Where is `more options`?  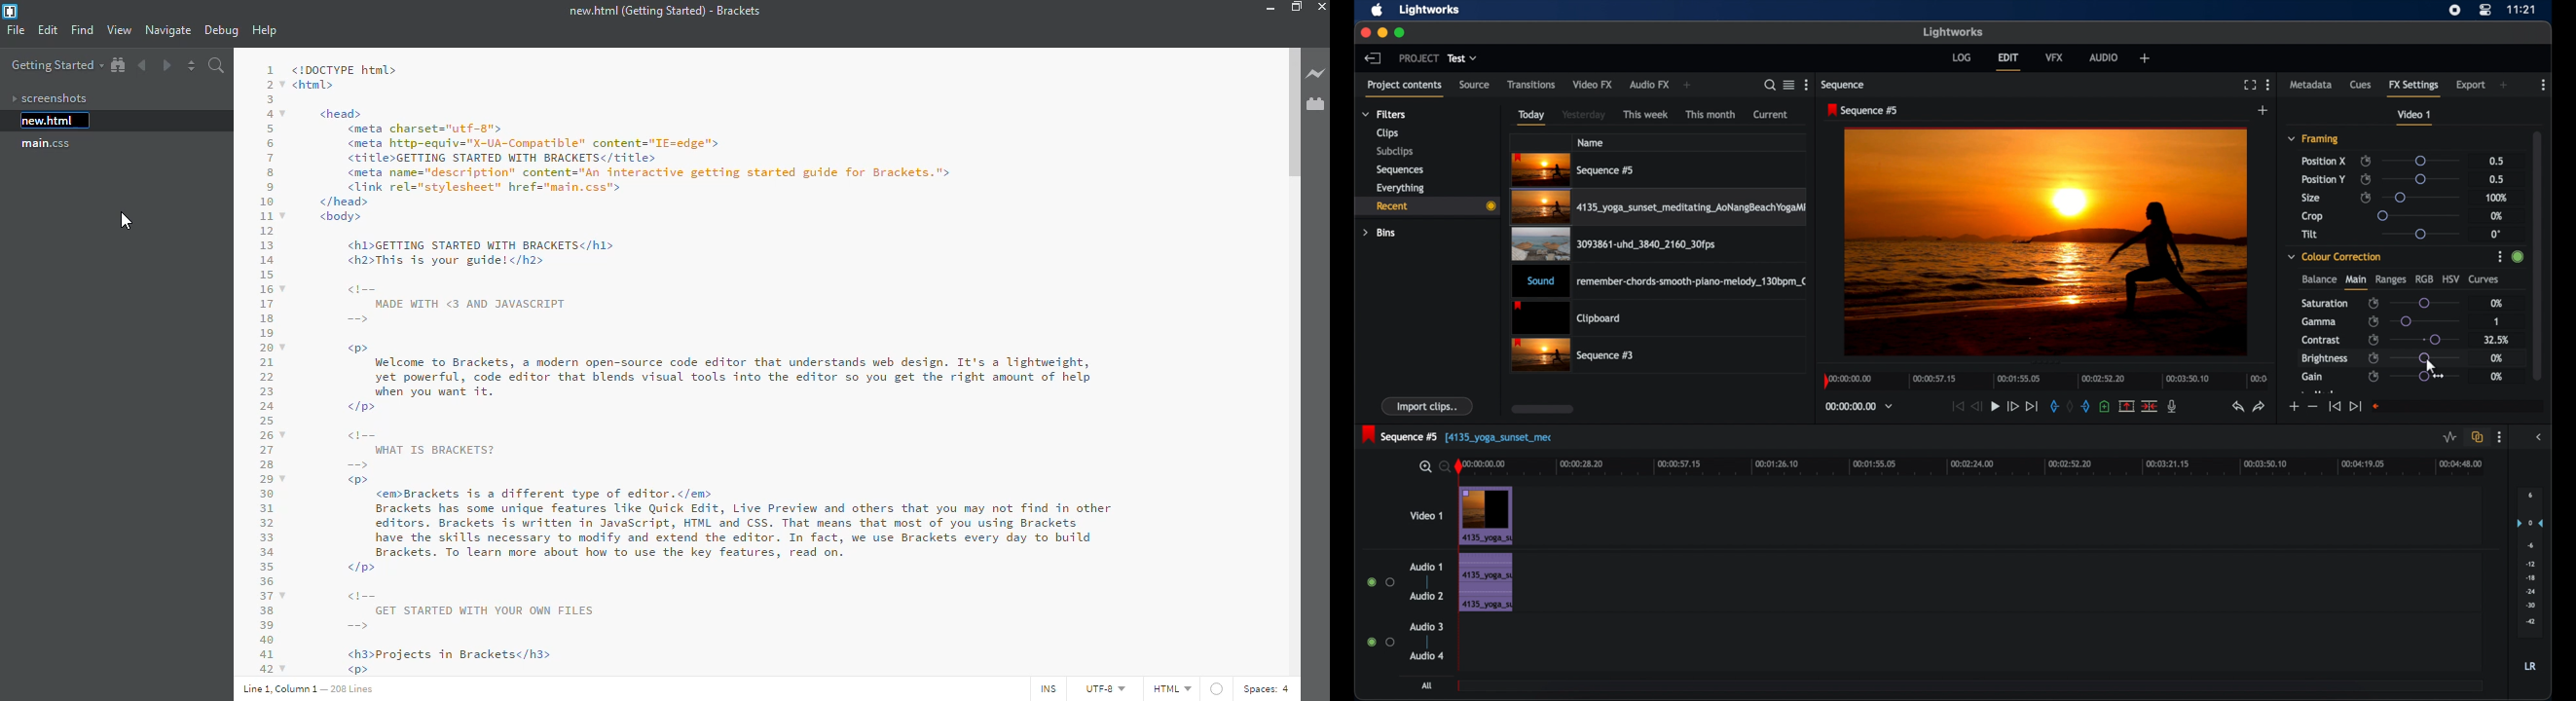 more options is located at coordinates (1808, 84).